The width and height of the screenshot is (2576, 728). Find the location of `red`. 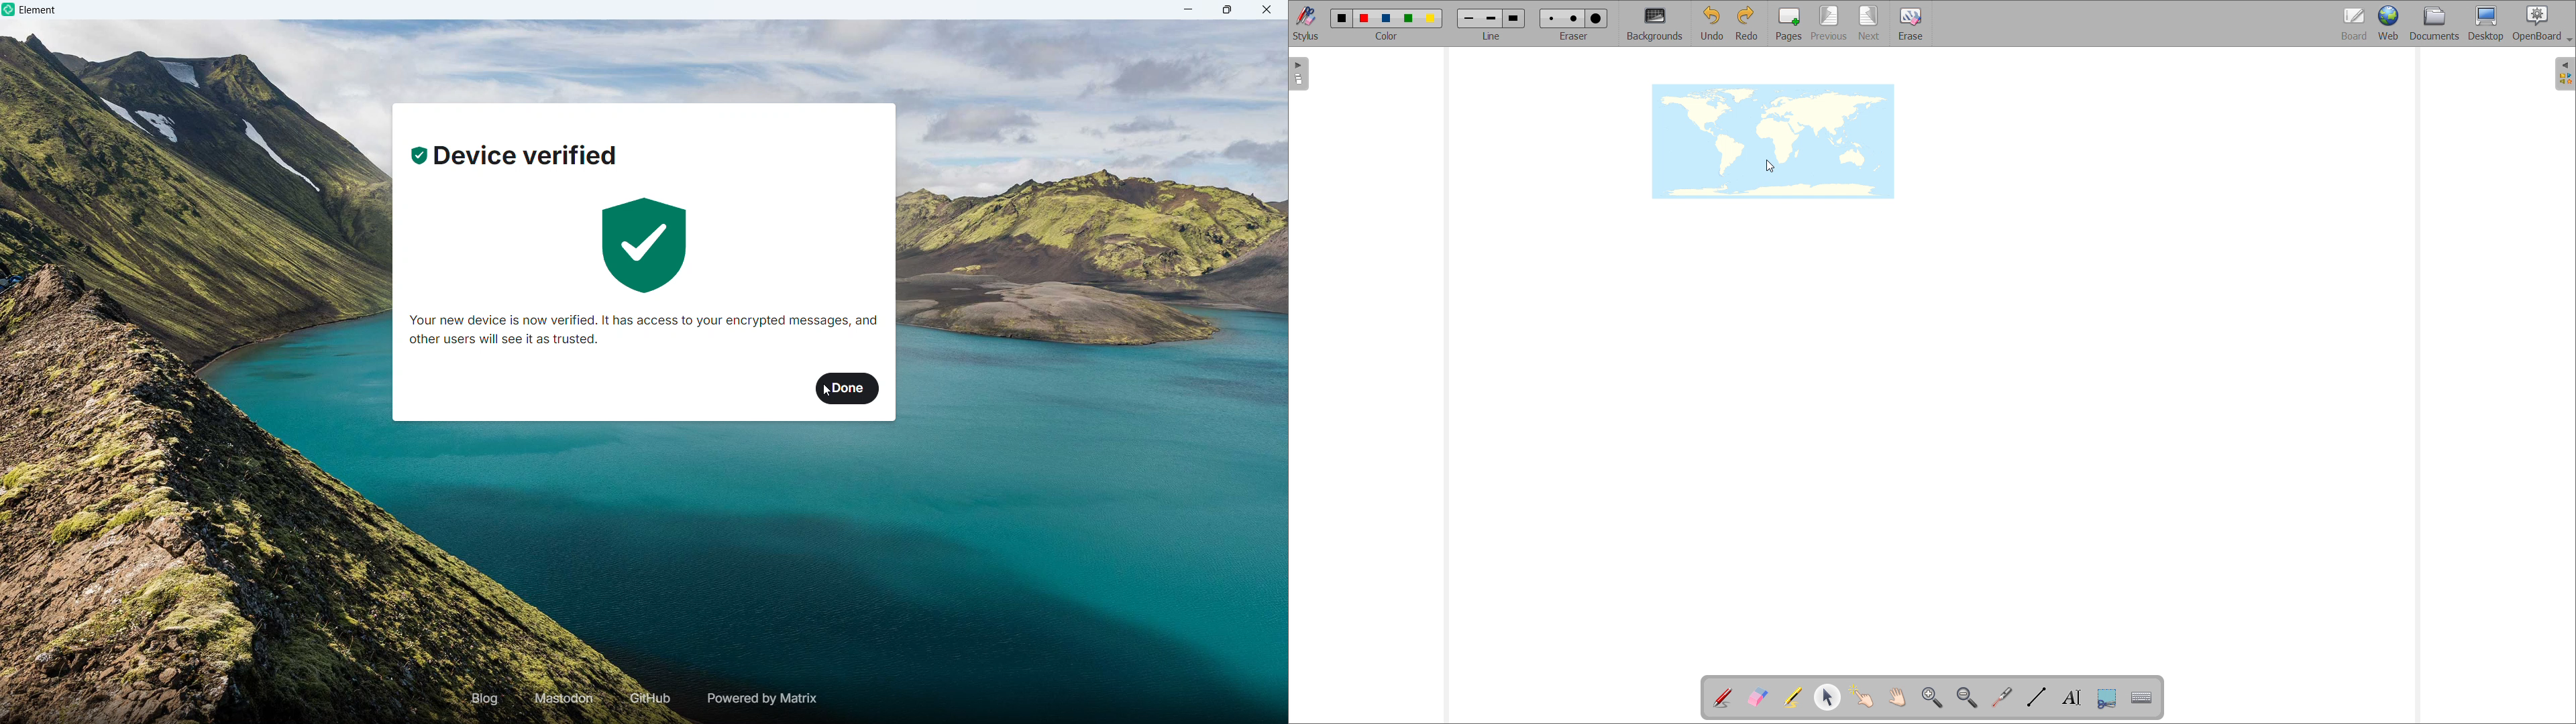

red is located at coordinates (1364, 18).